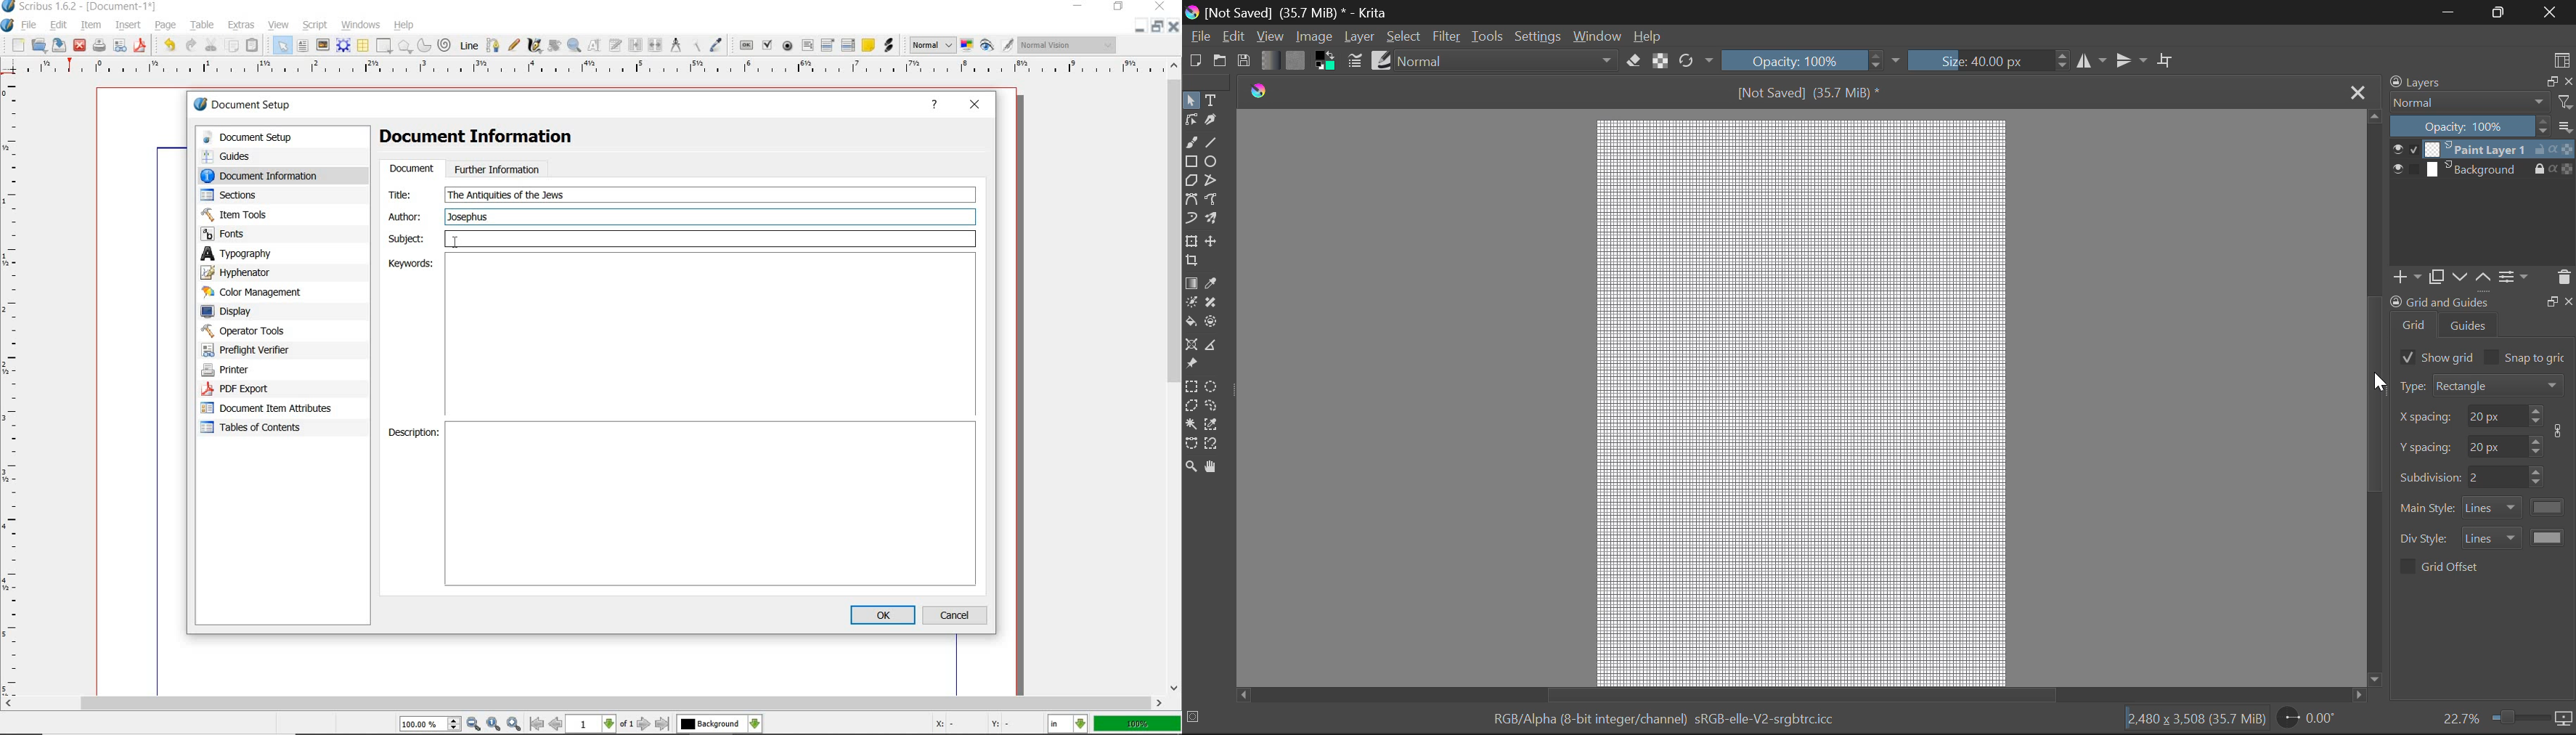  I want to click on select, so click(284, 45).